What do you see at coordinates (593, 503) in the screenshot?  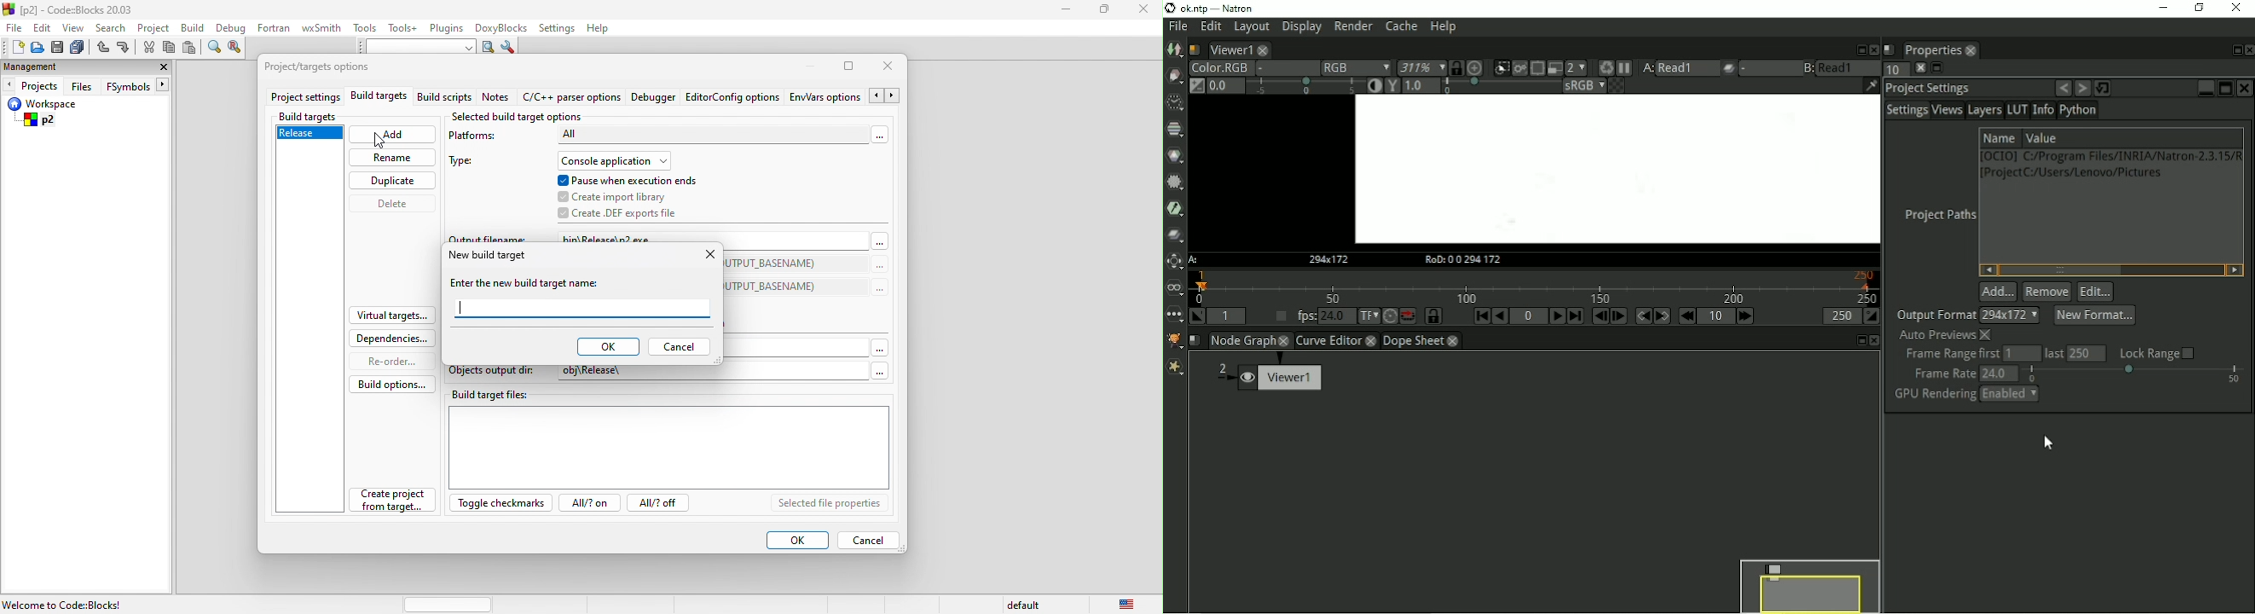 I see `all? on` at bounding box center [593, 503].